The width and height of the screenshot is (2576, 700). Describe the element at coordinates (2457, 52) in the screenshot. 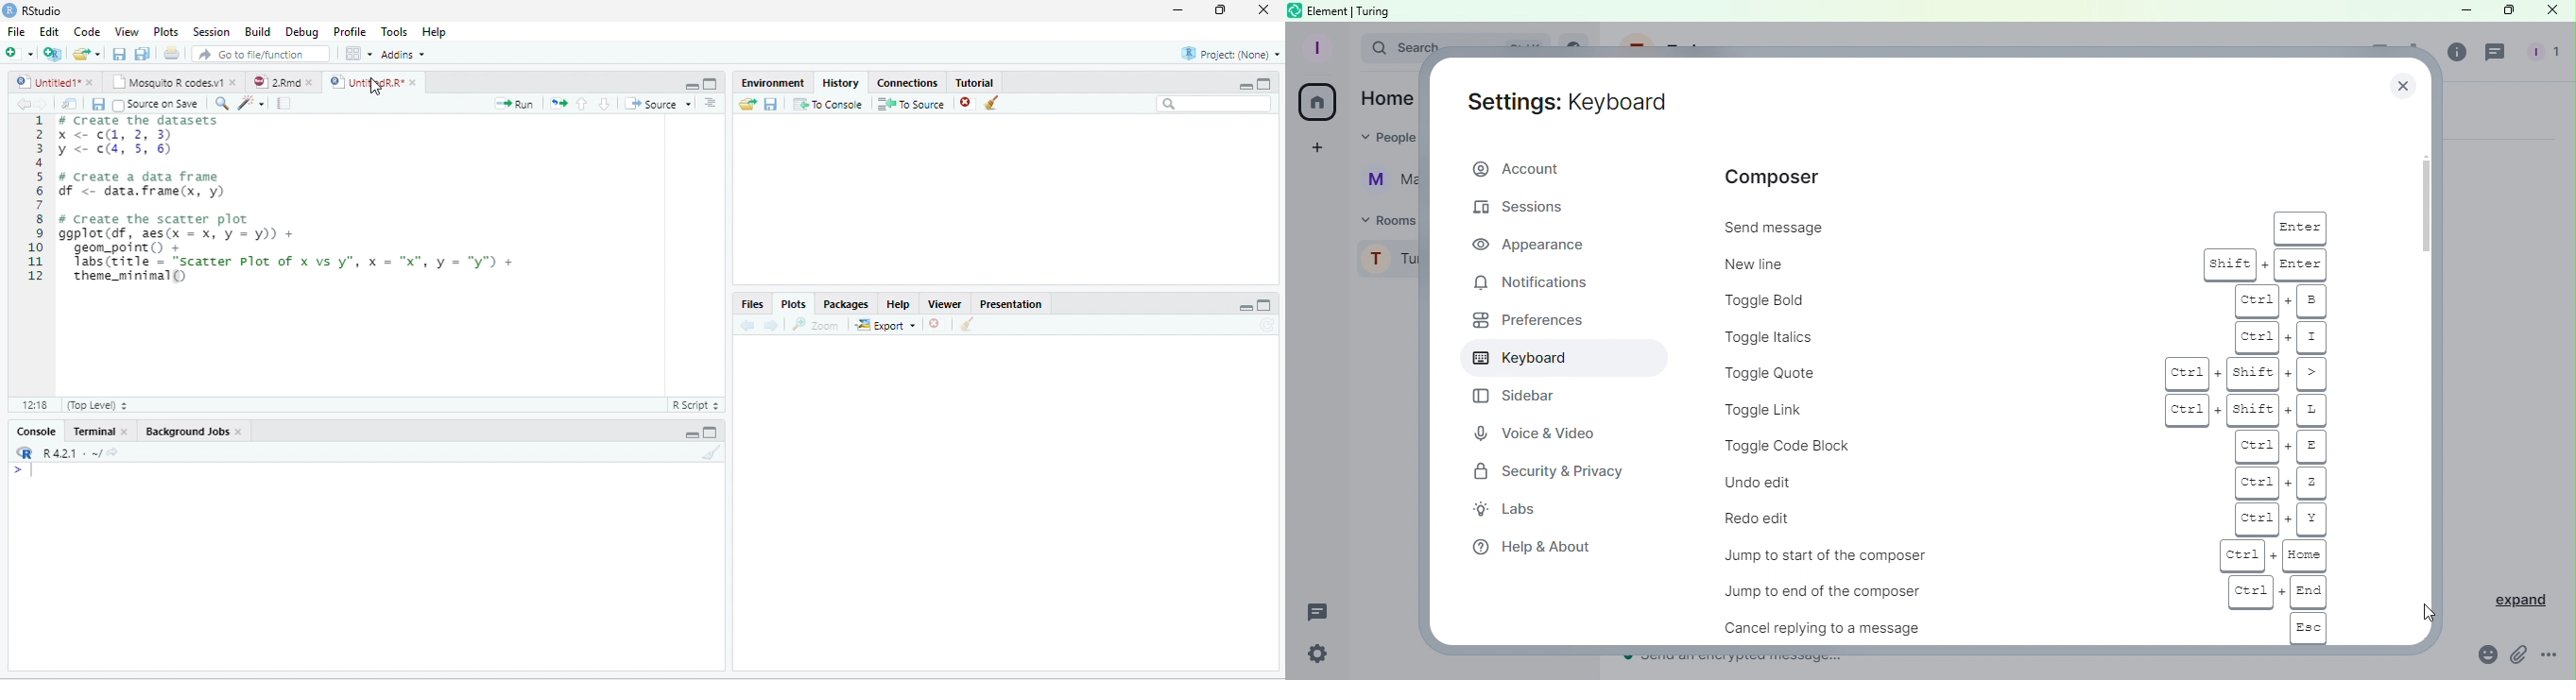

I see `Room info` at that location.